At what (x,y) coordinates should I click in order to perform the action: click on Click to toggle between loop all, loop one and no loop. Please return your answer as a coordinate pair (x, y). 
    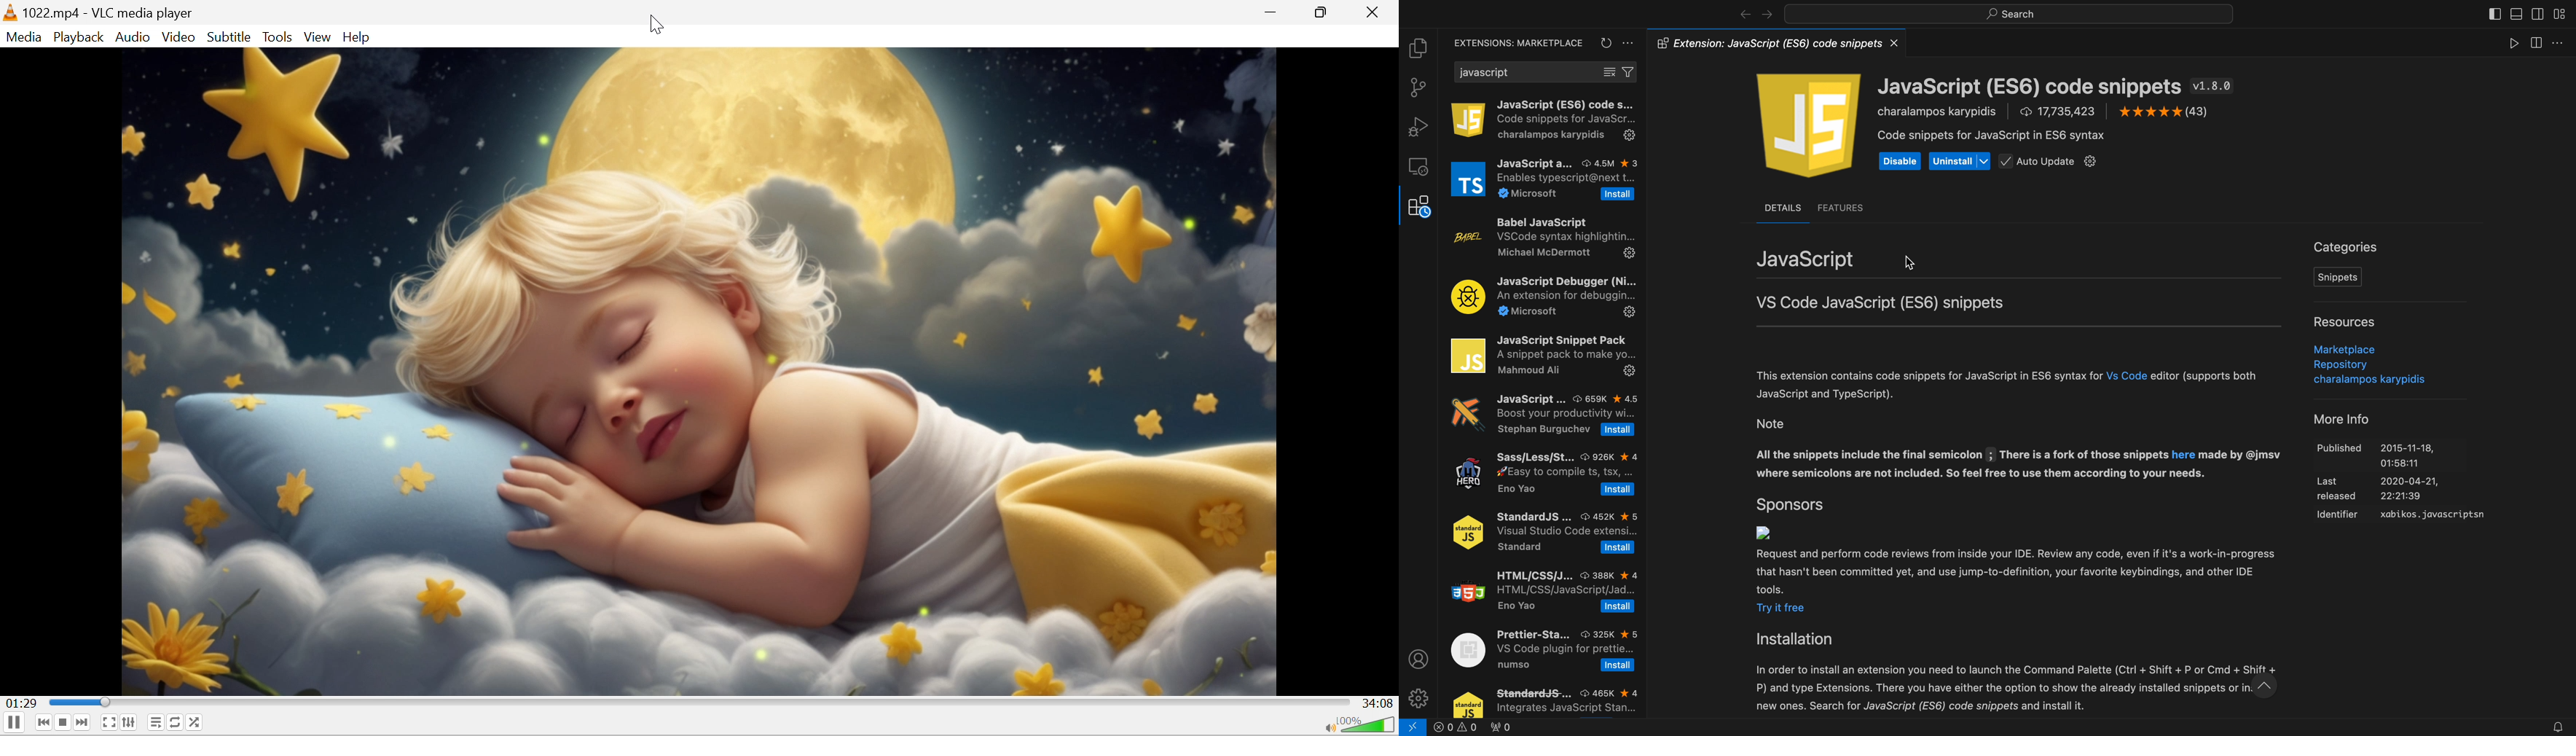
    Looking at the image, I should click on (177, 722).